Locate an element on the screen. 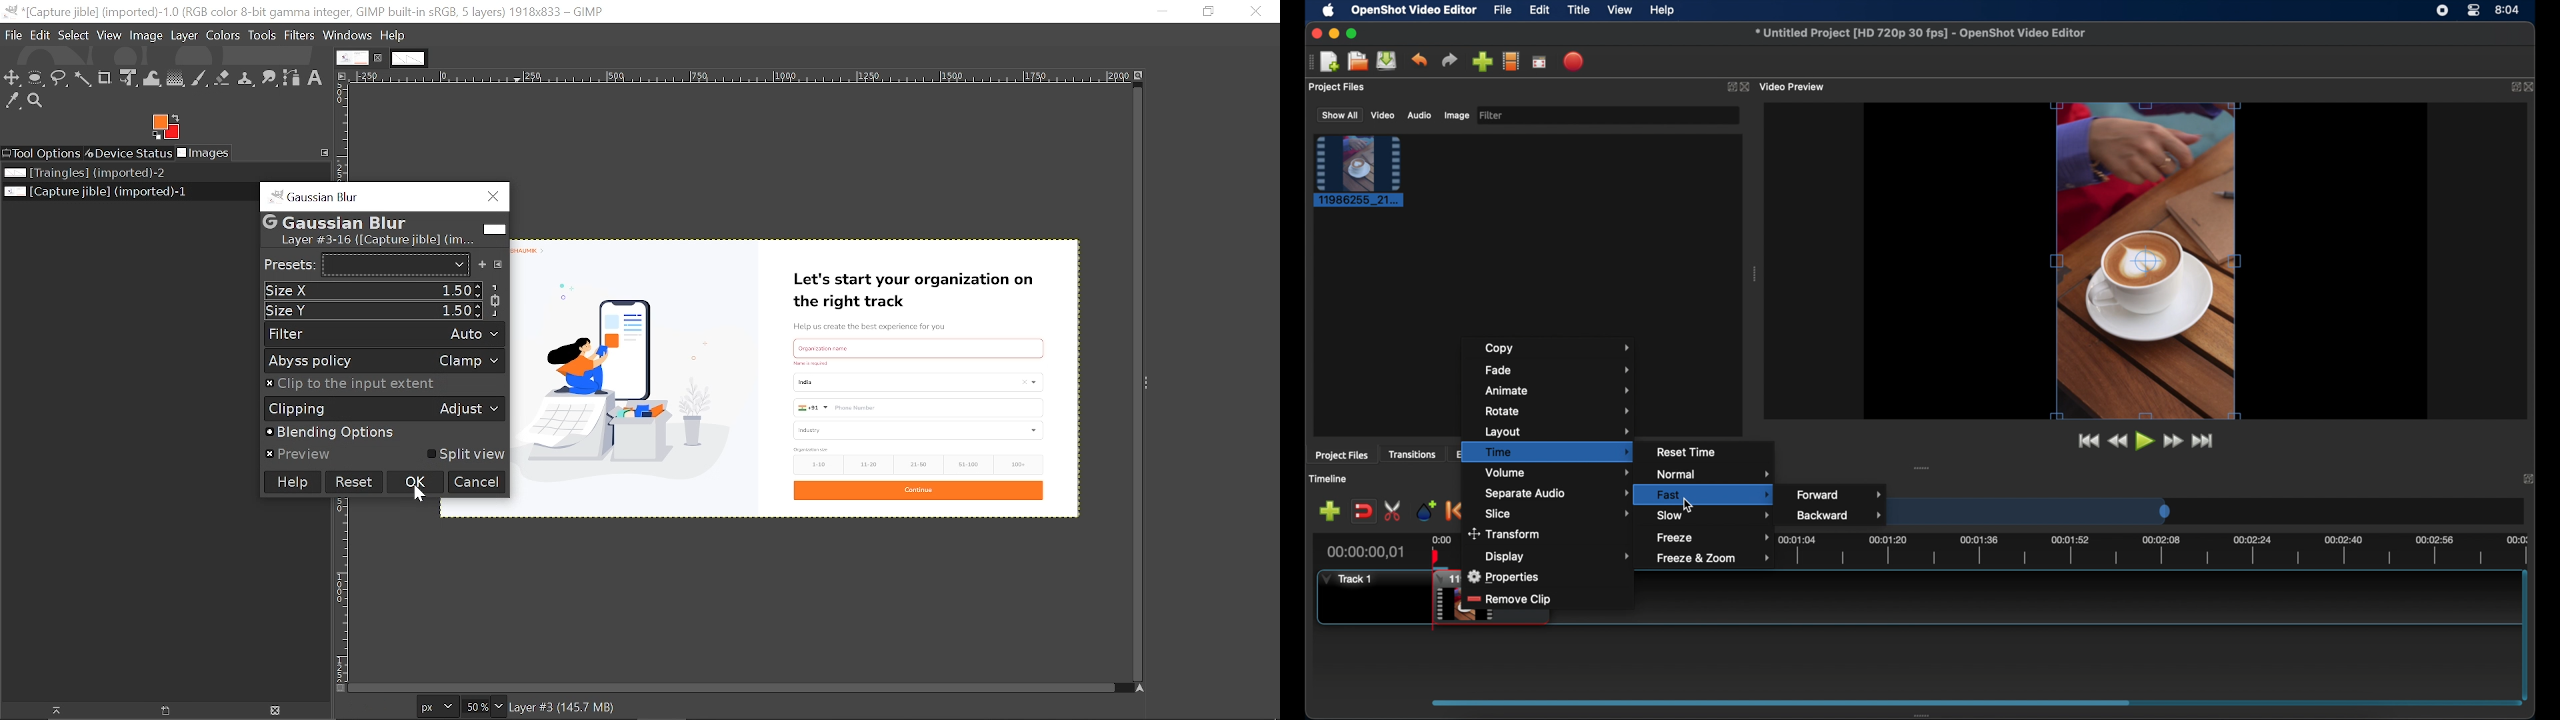 The width and height of the screenshot is (2576, 728). Initials of current function is located at coordinates (270, 222).